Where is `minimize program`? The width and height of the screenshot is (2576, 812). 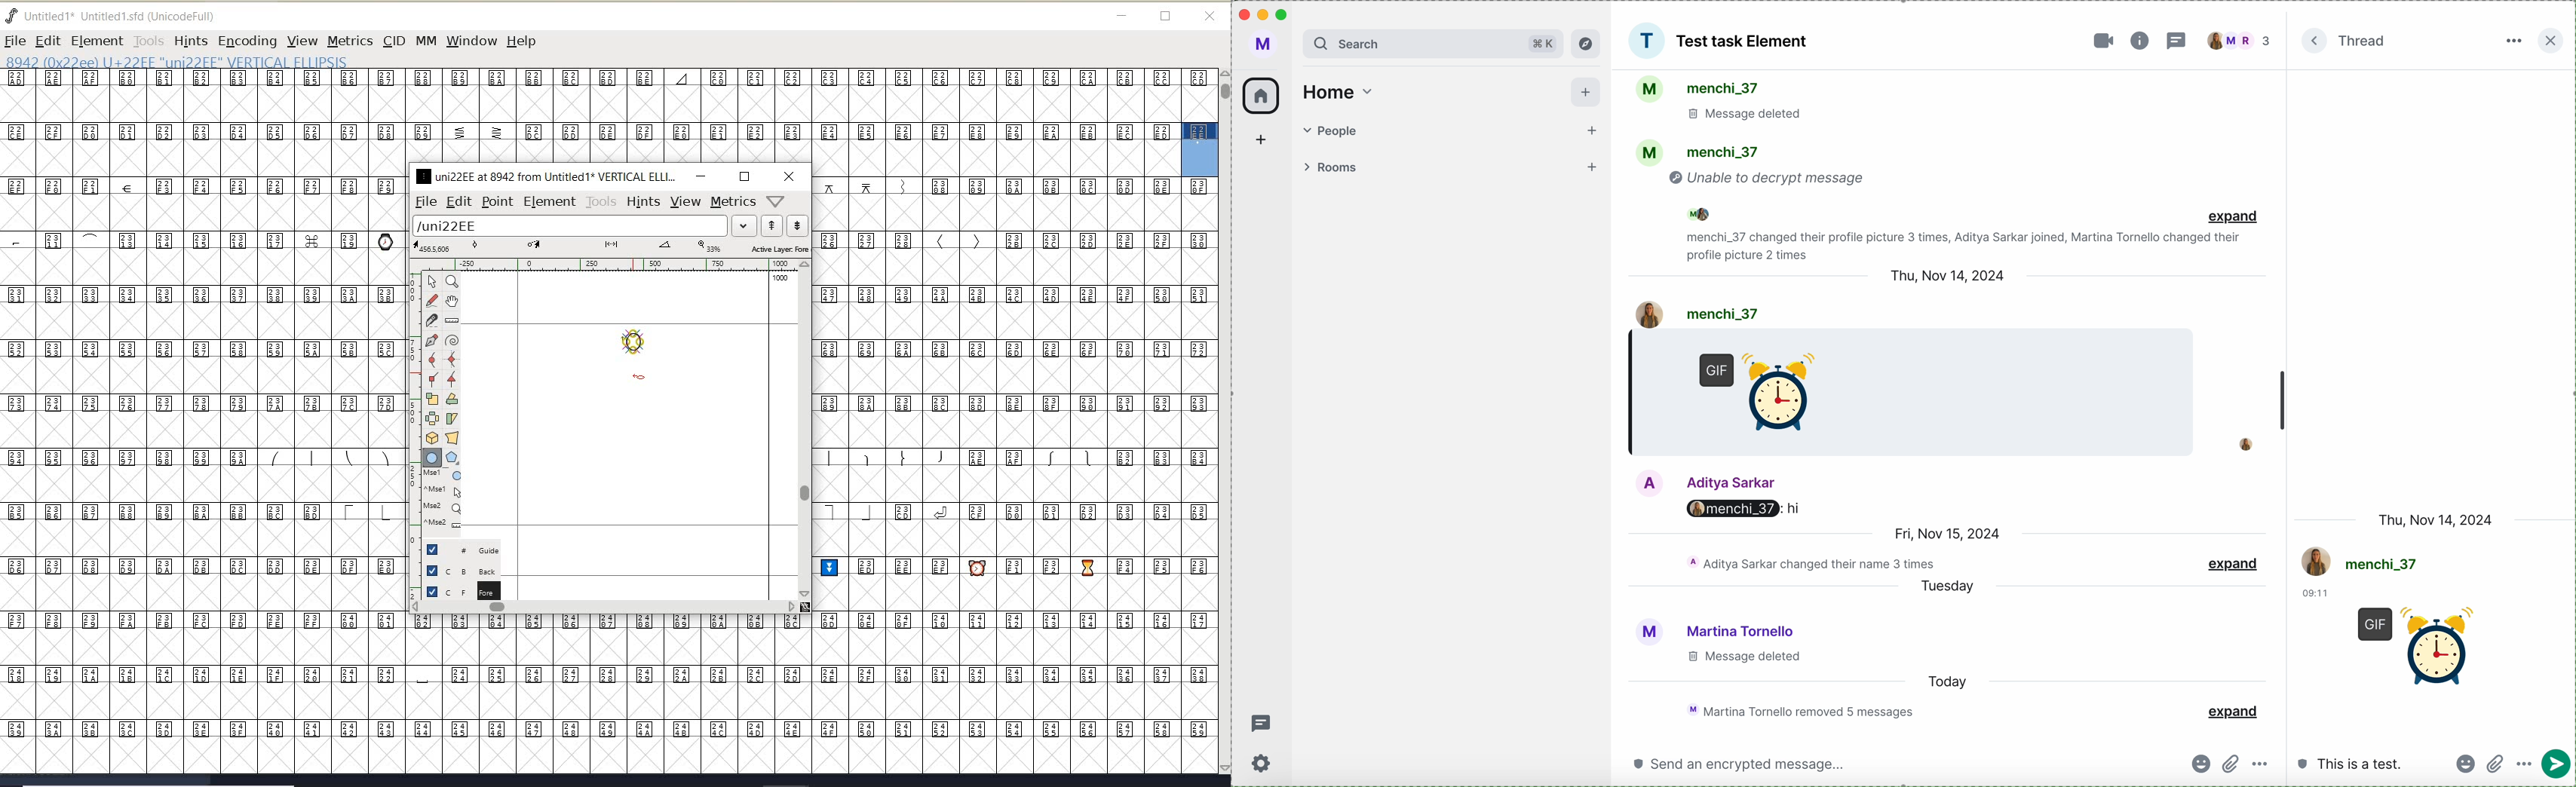 minimize program is located at coordinates (1264, 16).